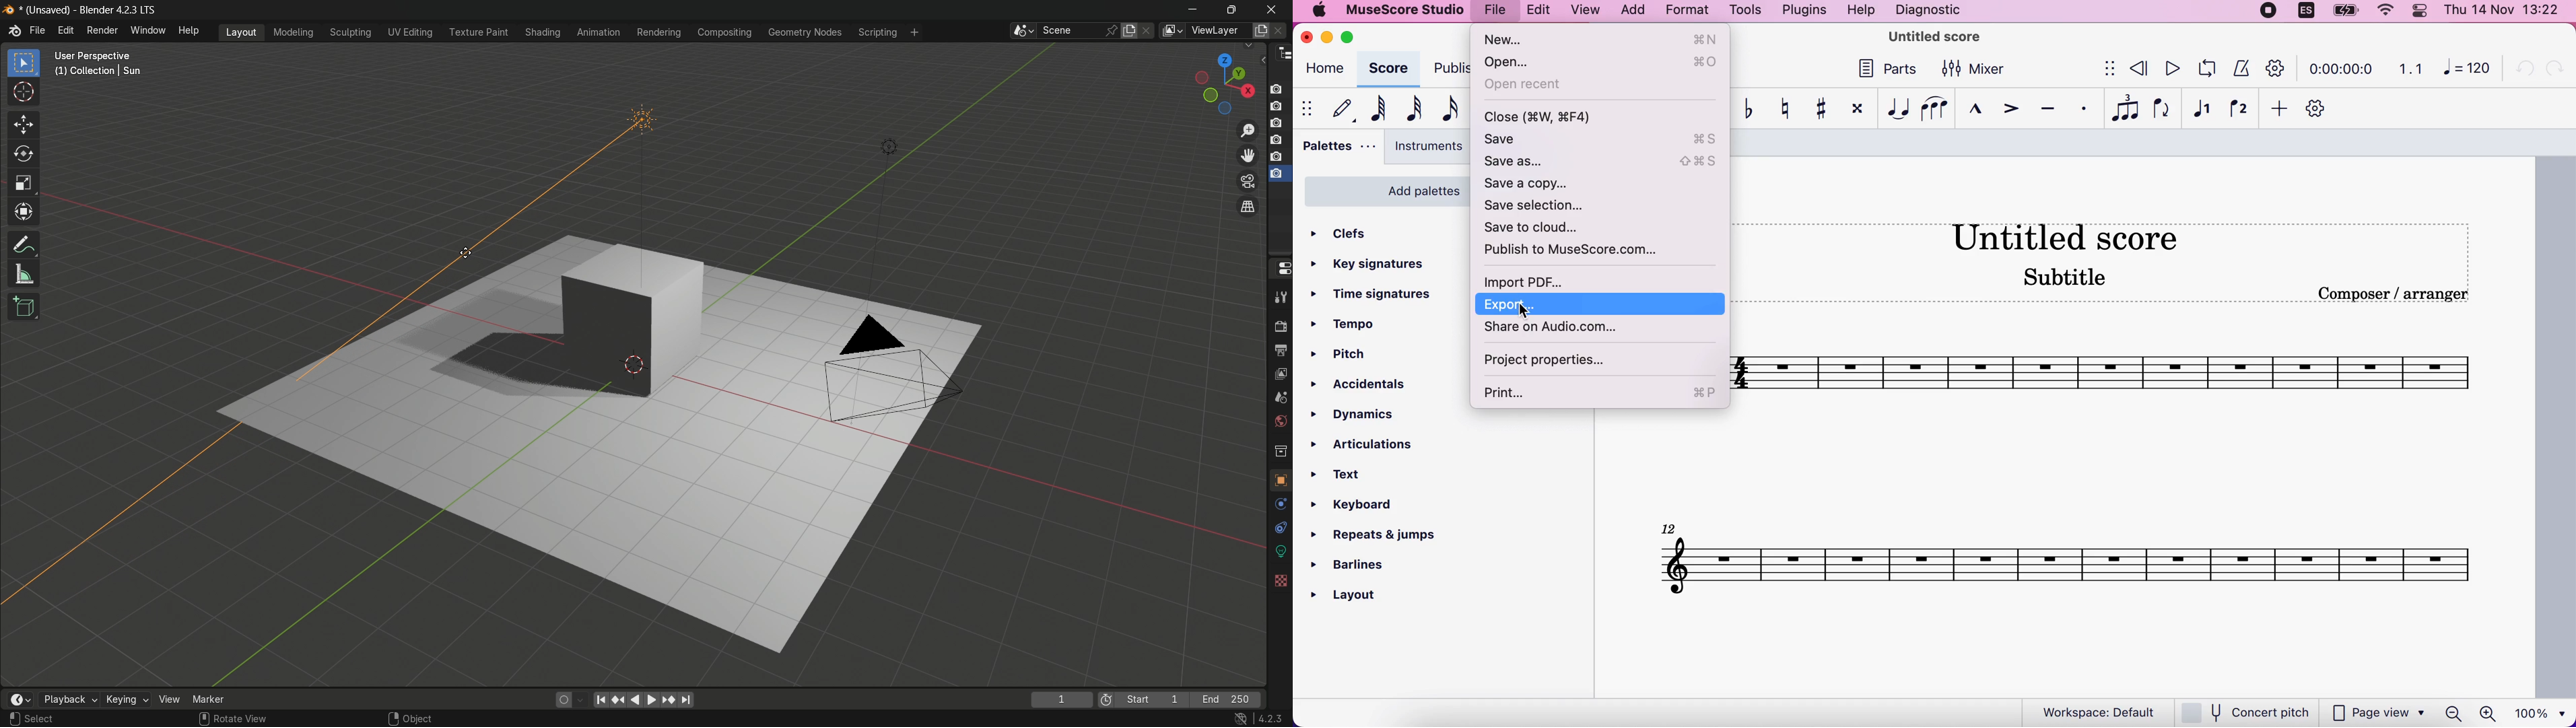 This screenshot has height=728, width=2576. I want to click on new scene, so click(1130, 30).